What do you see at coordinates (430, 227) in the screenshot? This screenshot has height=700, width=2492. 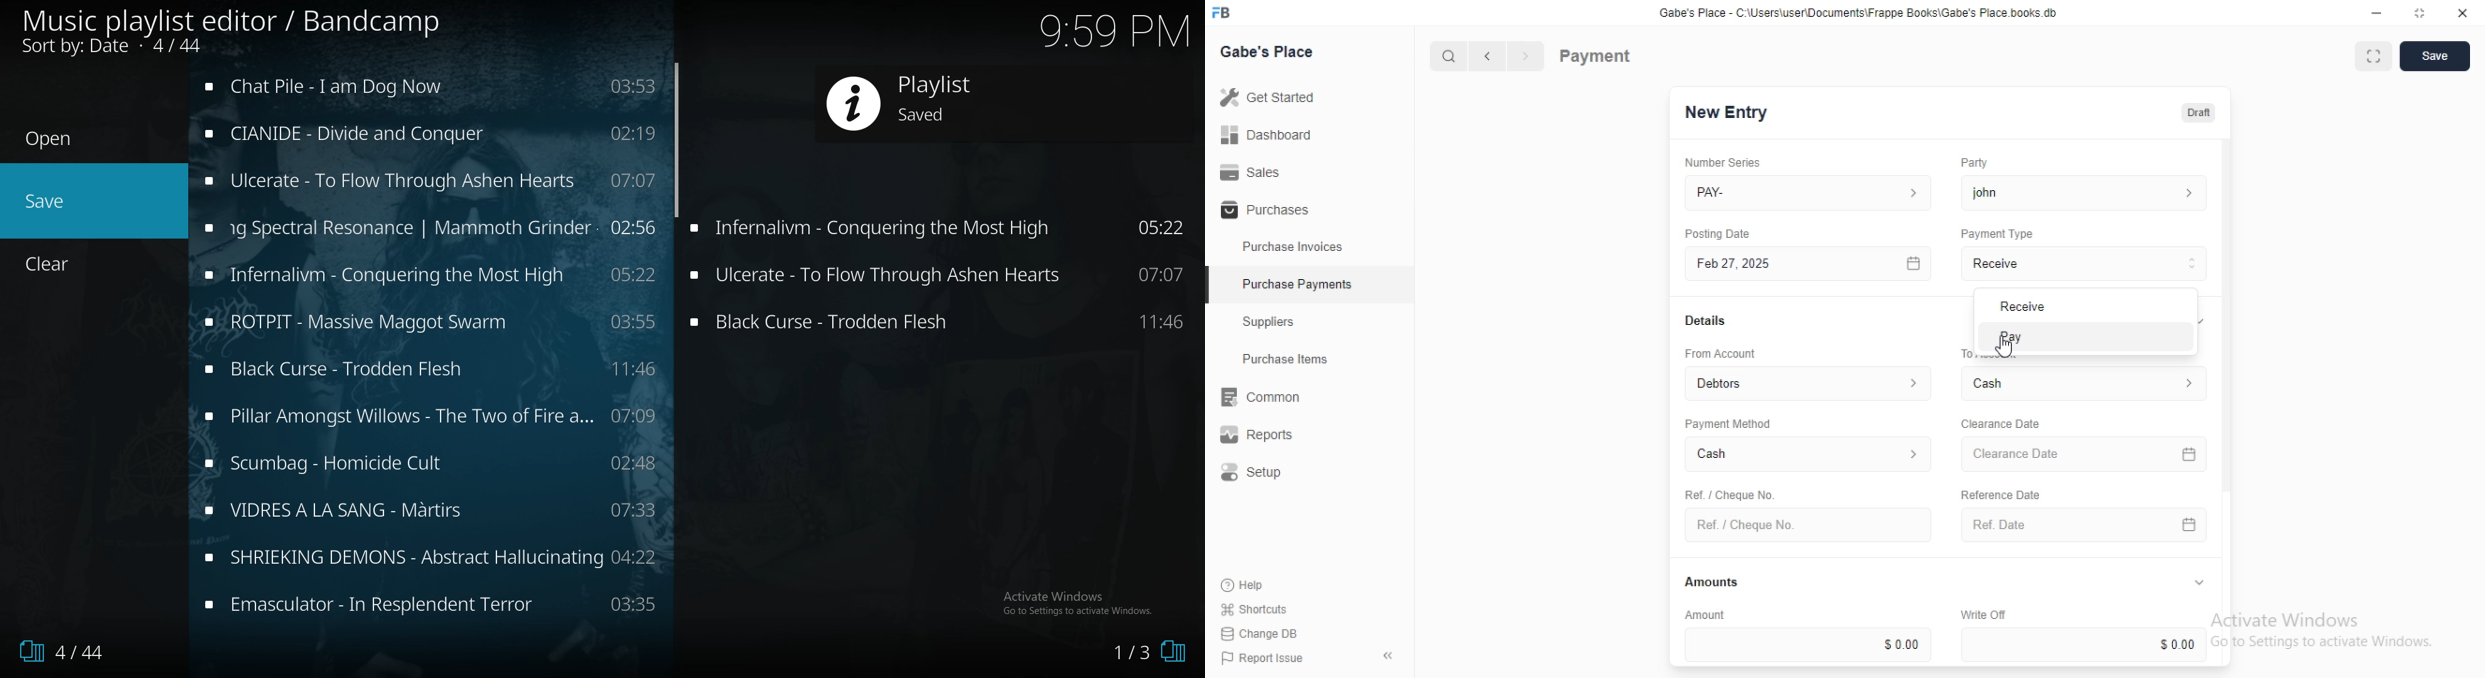 I see `music` at bounding box center [430, 227].